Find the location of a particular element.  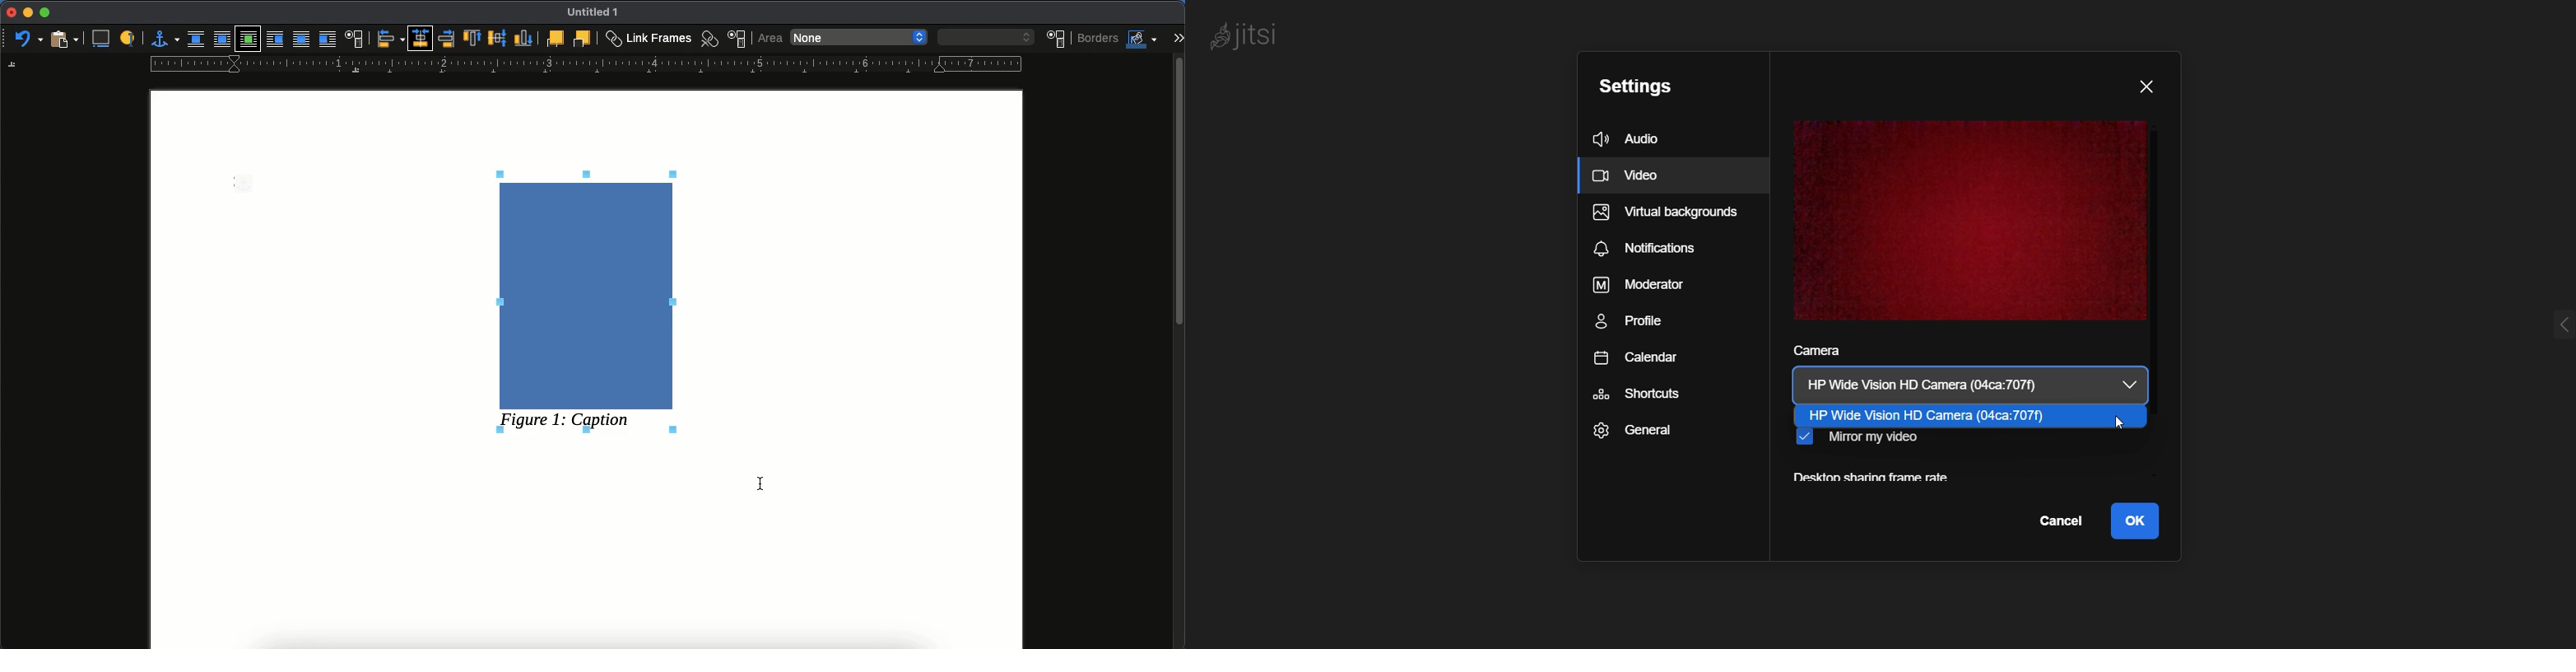

maximize is located at coordinates (46, 14).